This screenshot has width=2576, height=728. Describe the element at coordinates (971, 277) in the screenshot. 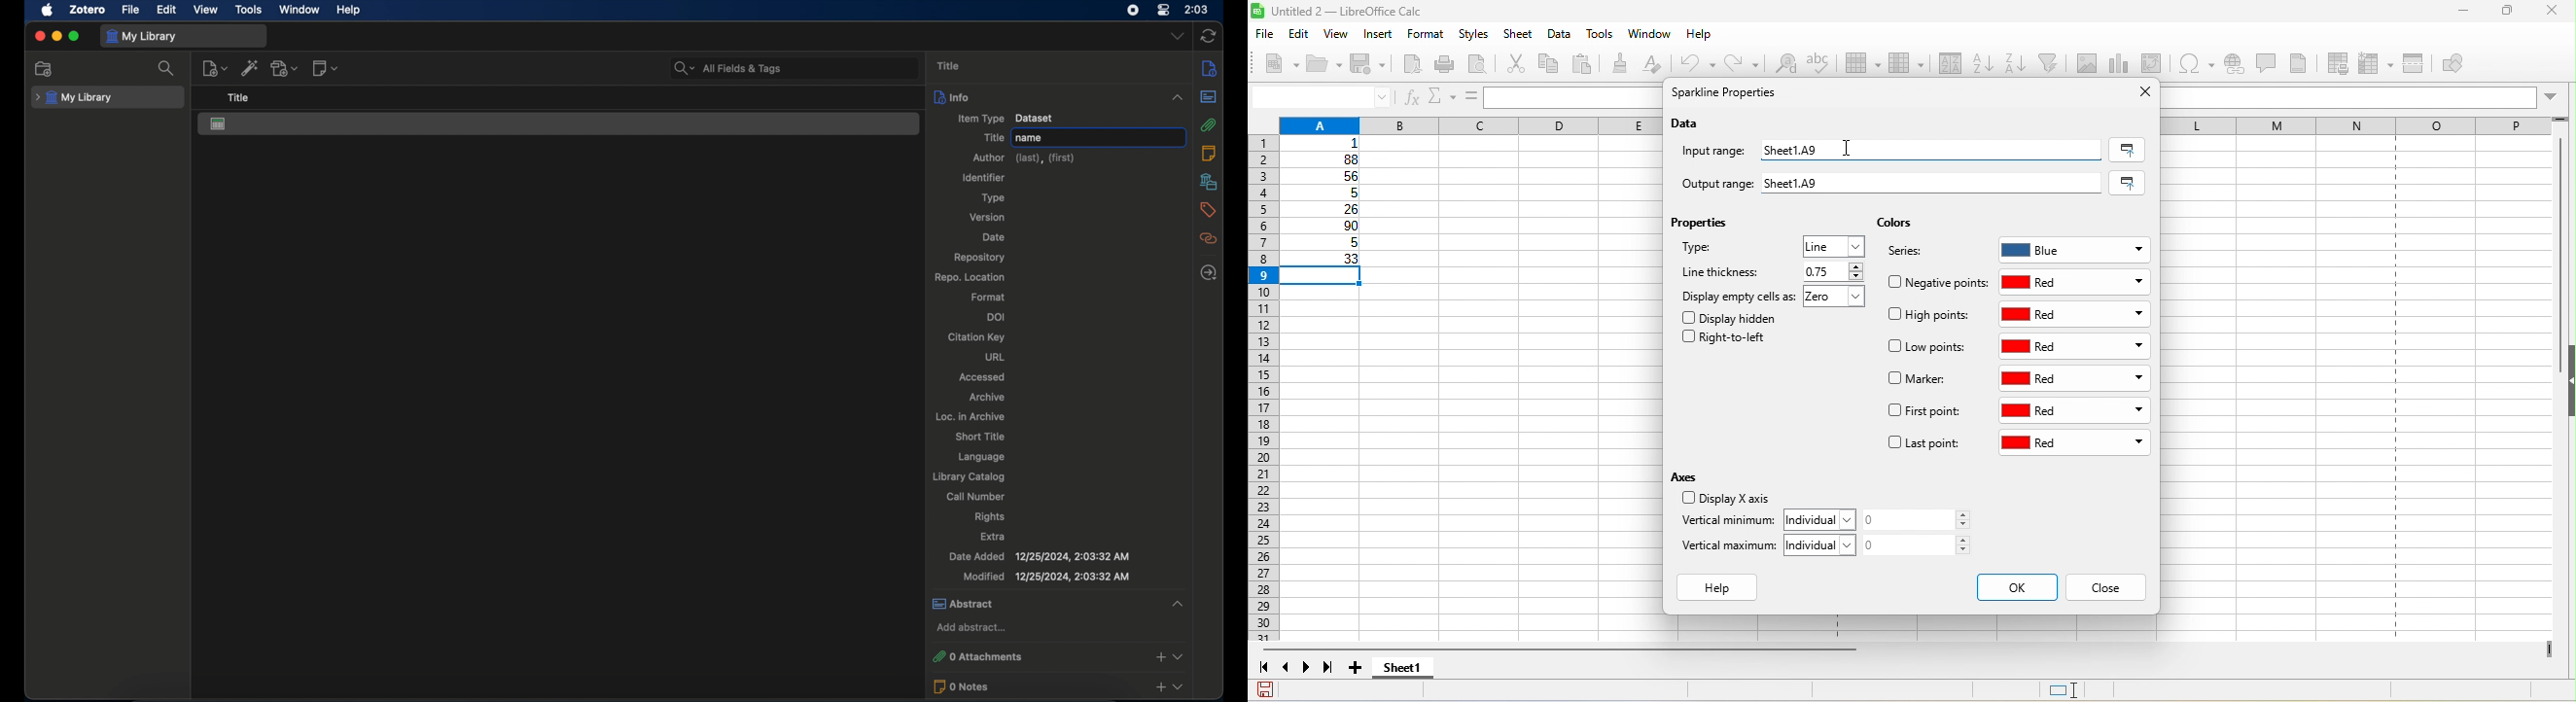

I see `repo location` at that location.